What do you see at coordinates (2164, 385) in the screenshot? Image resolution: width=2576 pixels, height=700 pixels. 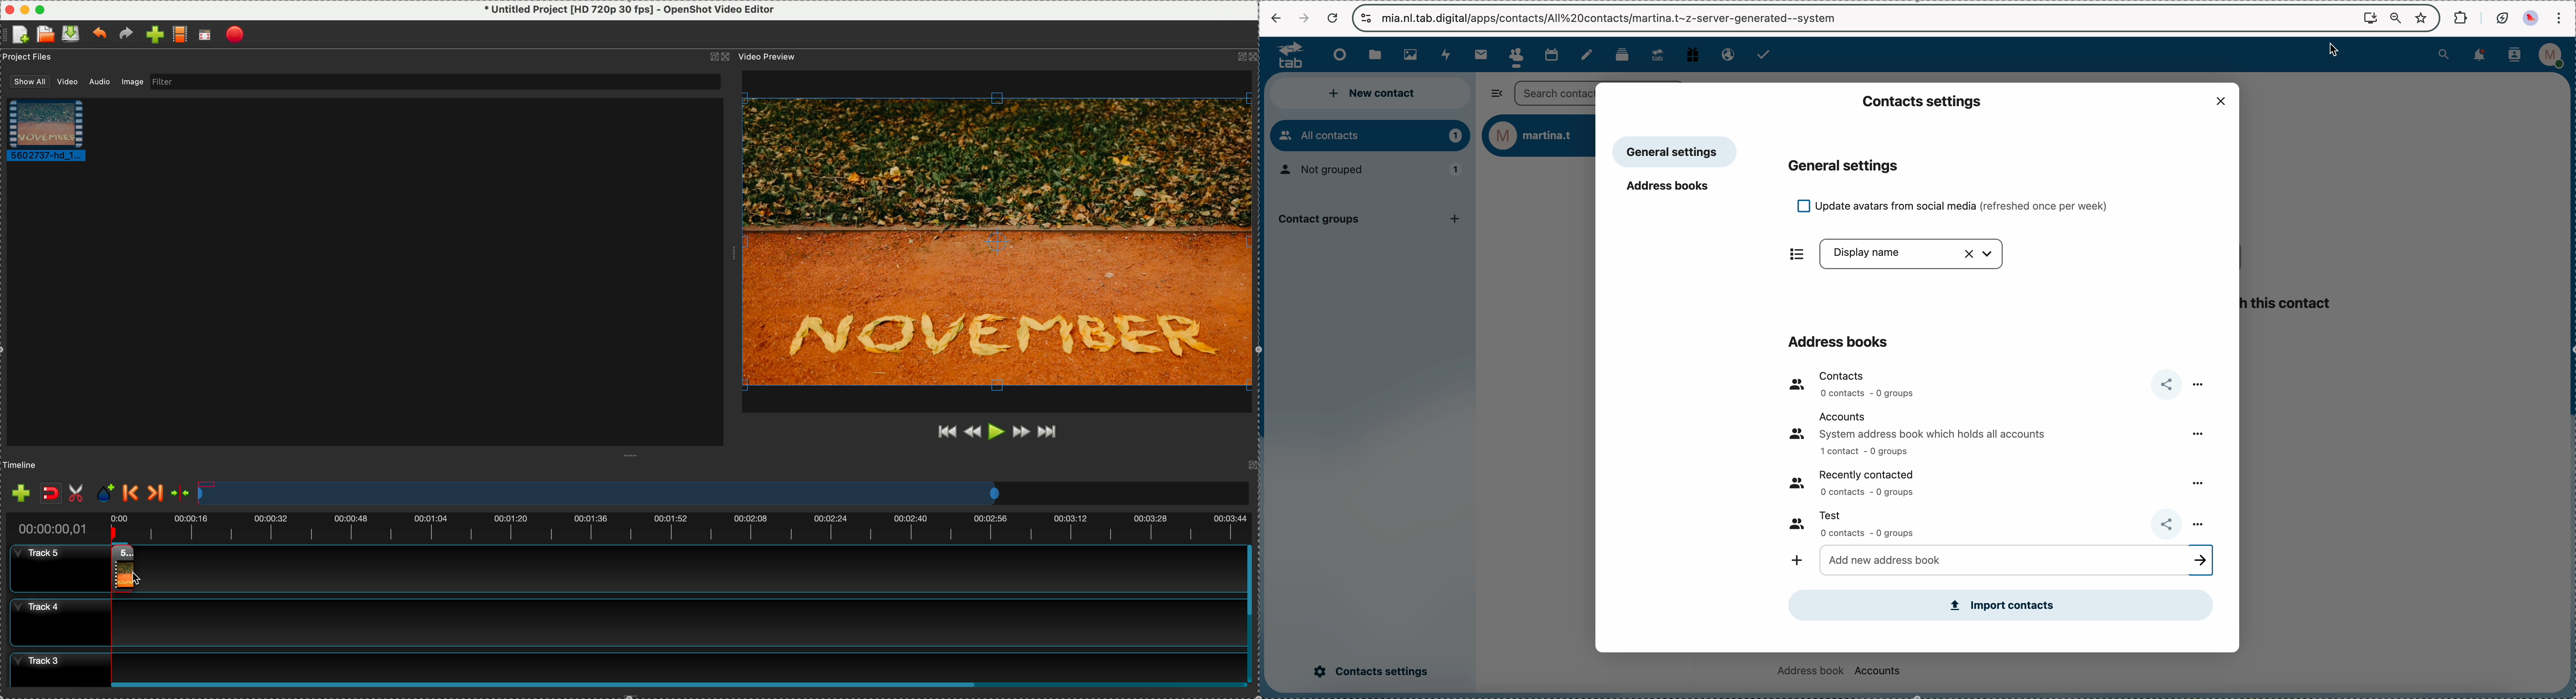 I see `share` at bounding box center [2164, 385].